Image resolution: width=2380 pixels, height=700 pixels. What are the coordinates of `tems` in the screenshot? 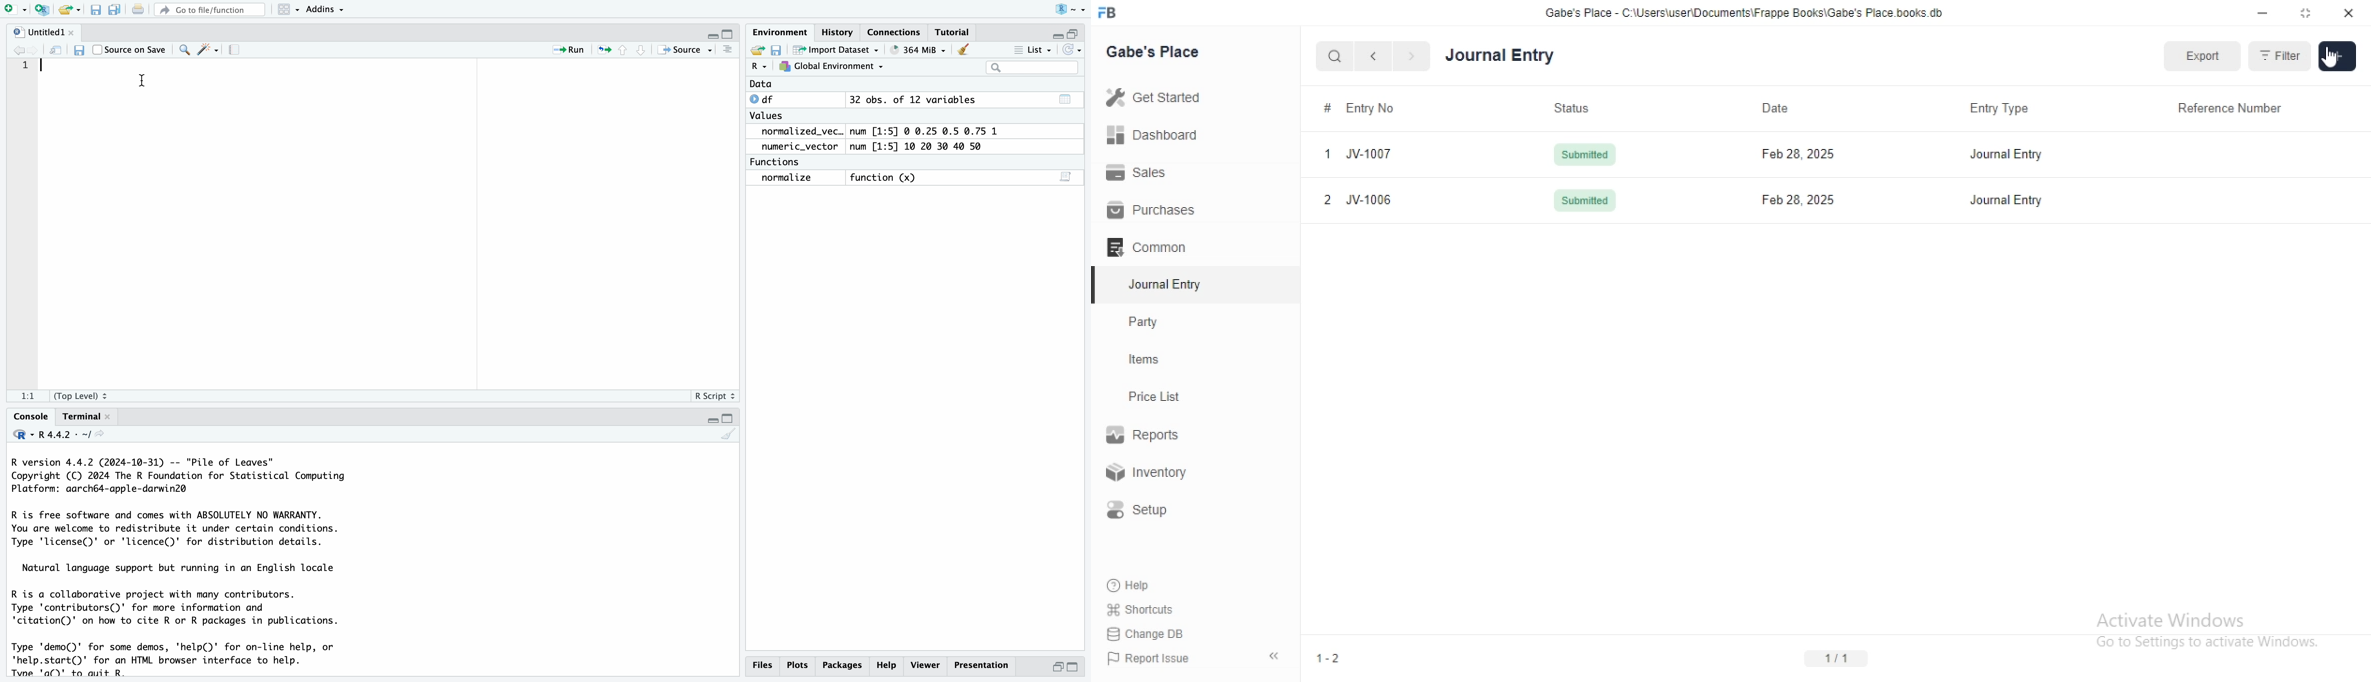 It's located at (1152, 360).